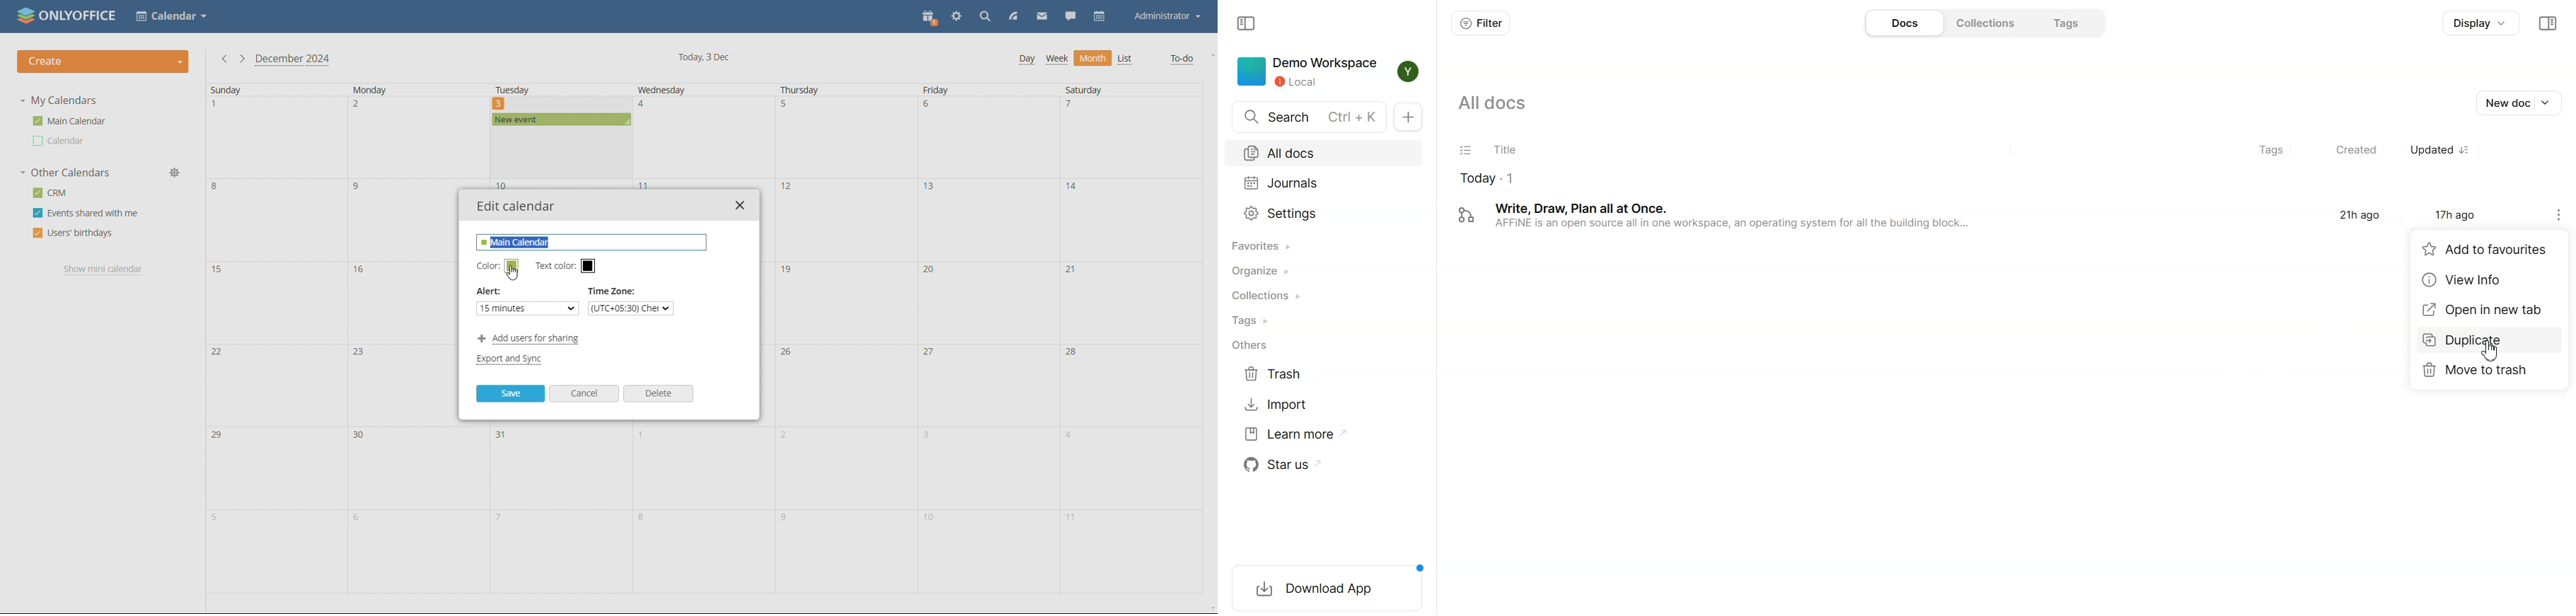 This screenshot has height=616, width=2576. What do you see at coordinates (2263, 150) in the screenshot?
I see `Tags` at bounding box center [2263, 150].